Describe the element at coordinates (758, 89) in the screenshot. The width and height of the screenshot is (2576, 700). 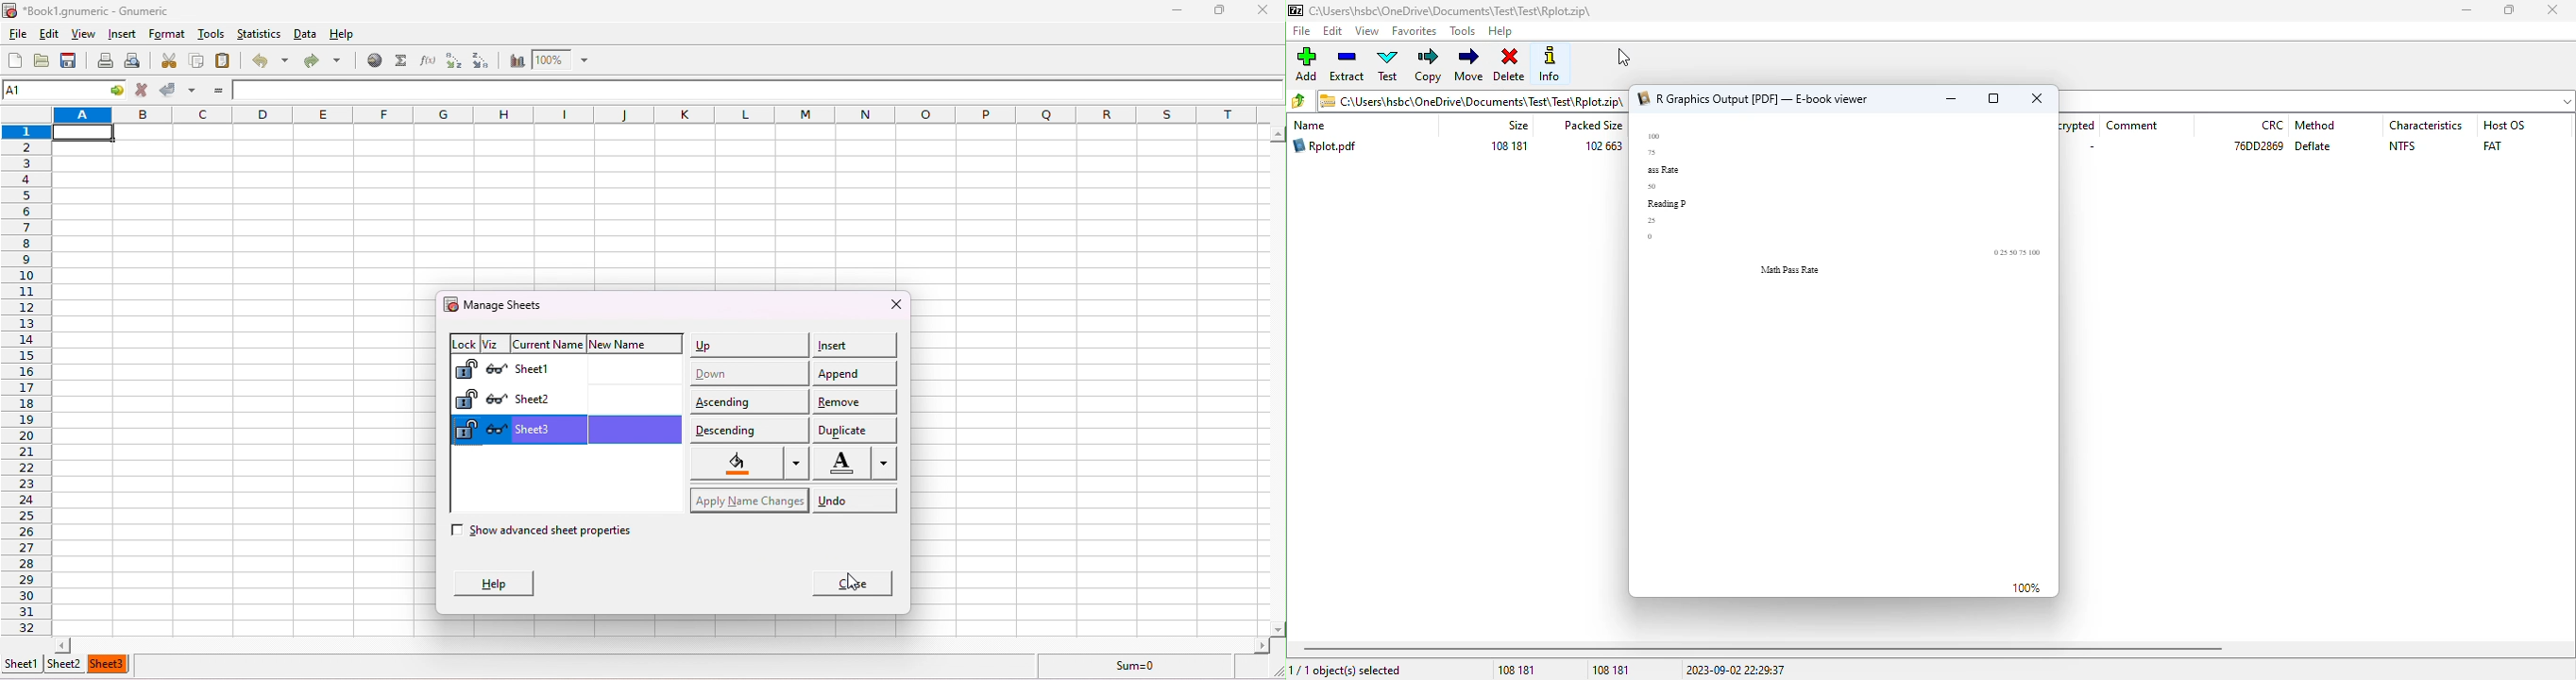
I see `formula bar` at that location.